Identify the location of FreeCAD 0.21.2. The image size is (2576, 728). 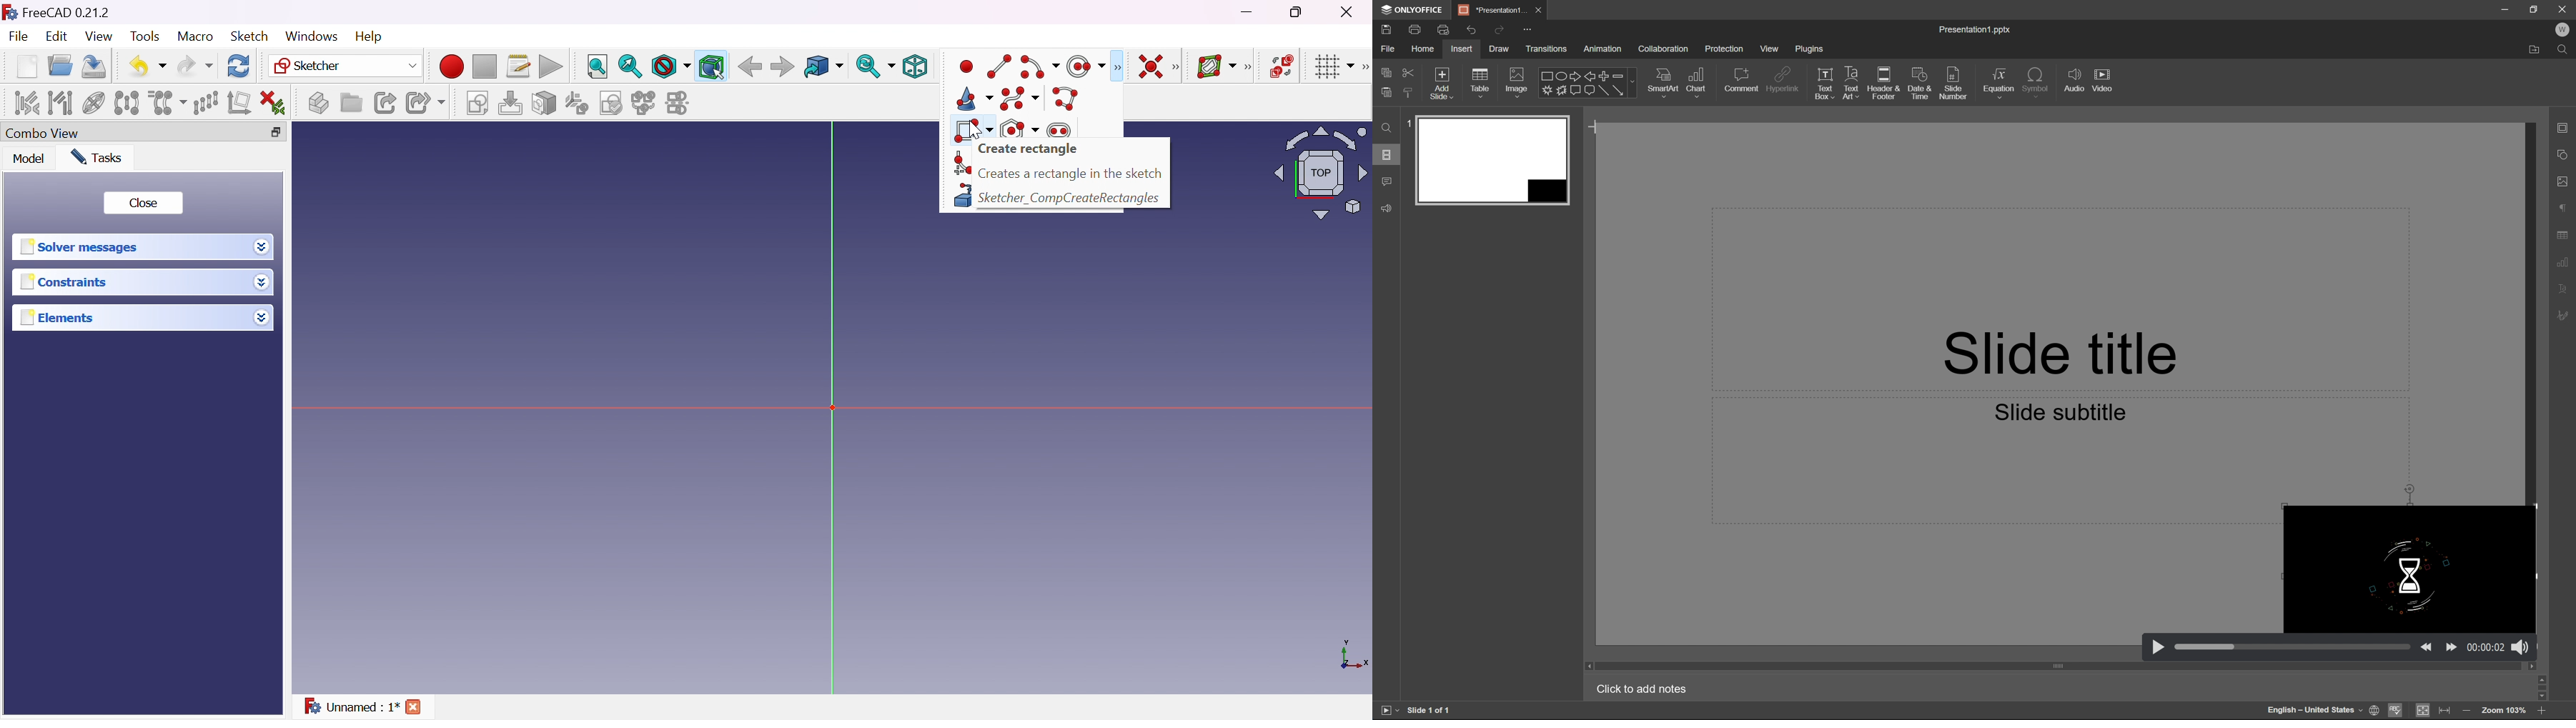
(66, 12).